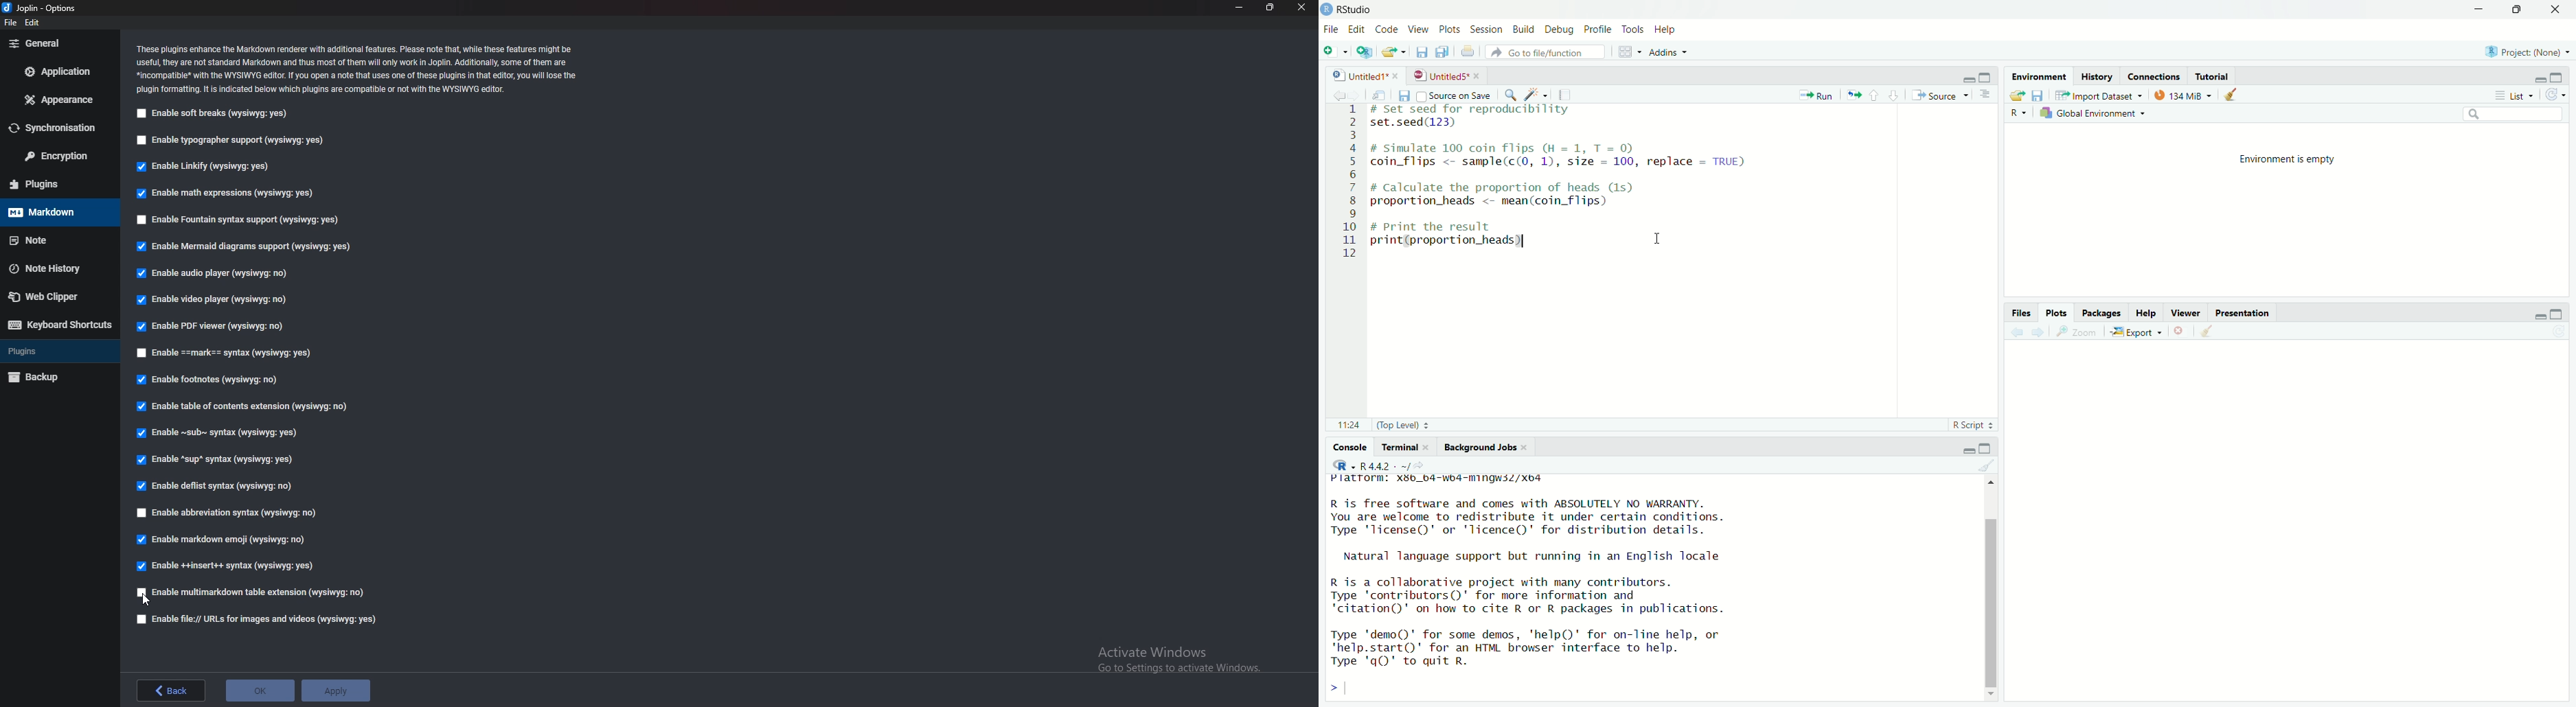 The image size is (2576, 728). I want to click on close, so click(1302, 7).